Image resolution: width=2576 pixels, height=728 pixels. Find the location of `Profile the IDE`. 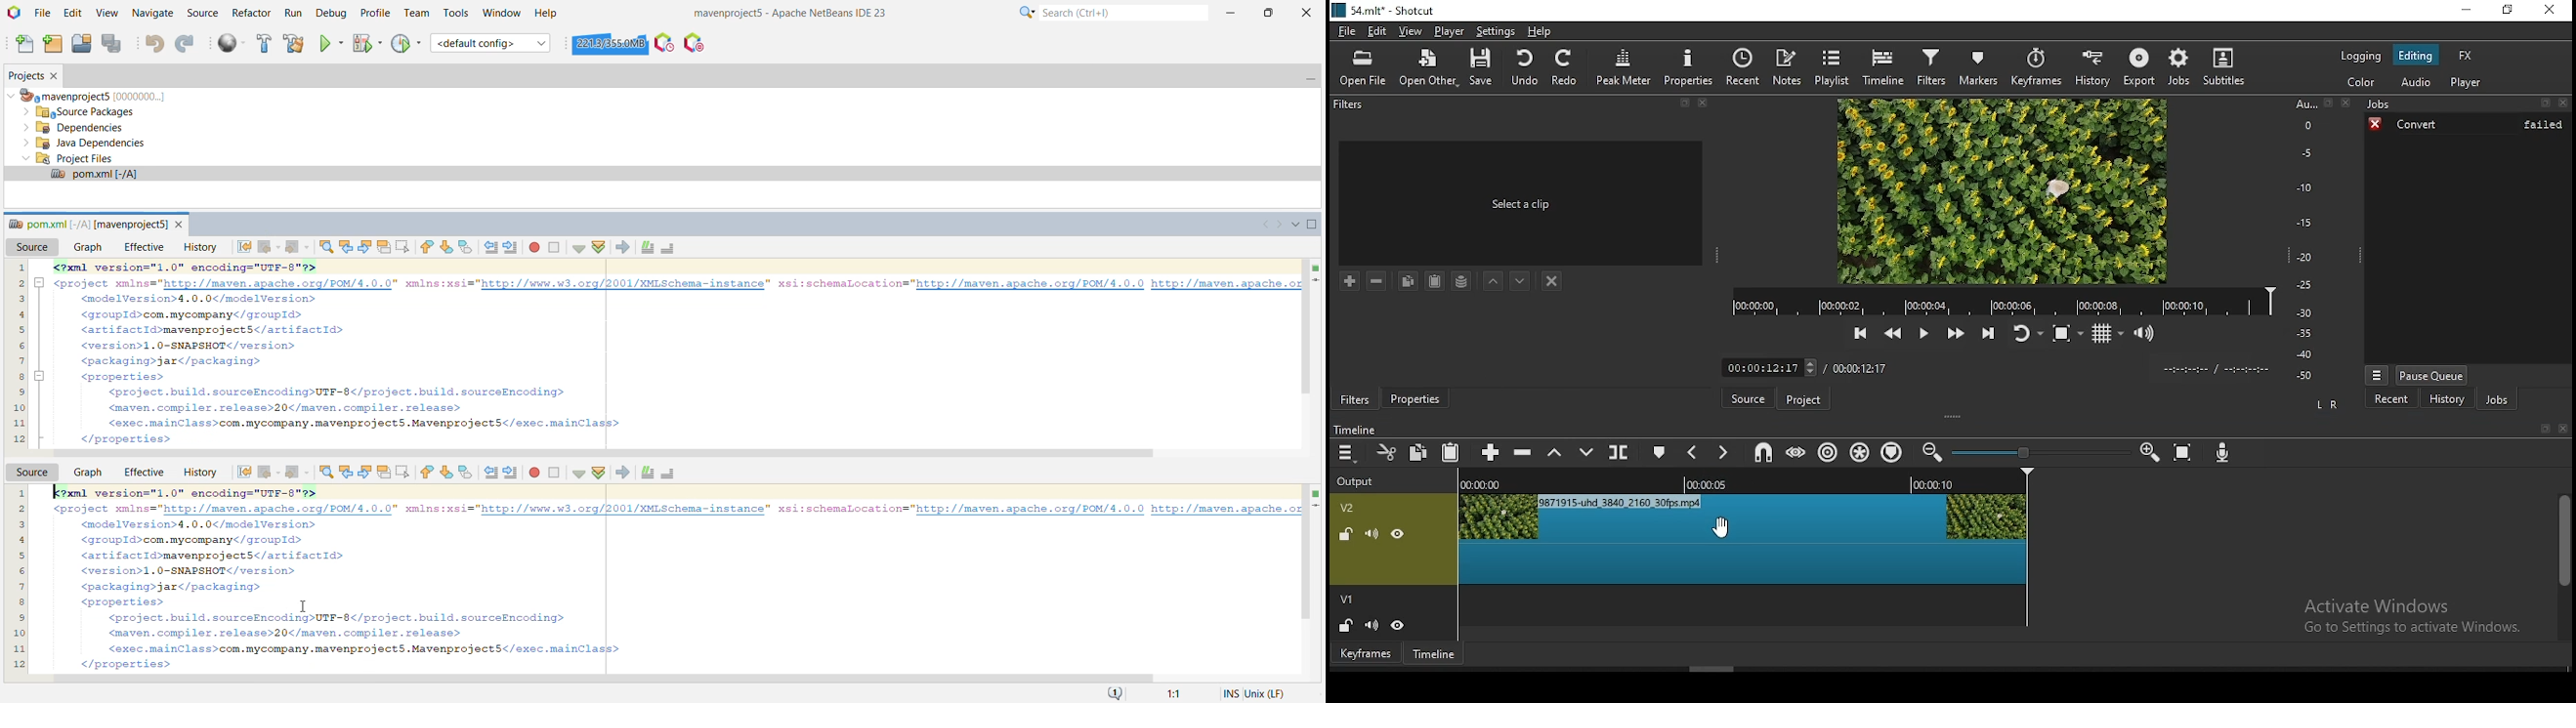

Profile the IDE is located at coordinates (665, 42).